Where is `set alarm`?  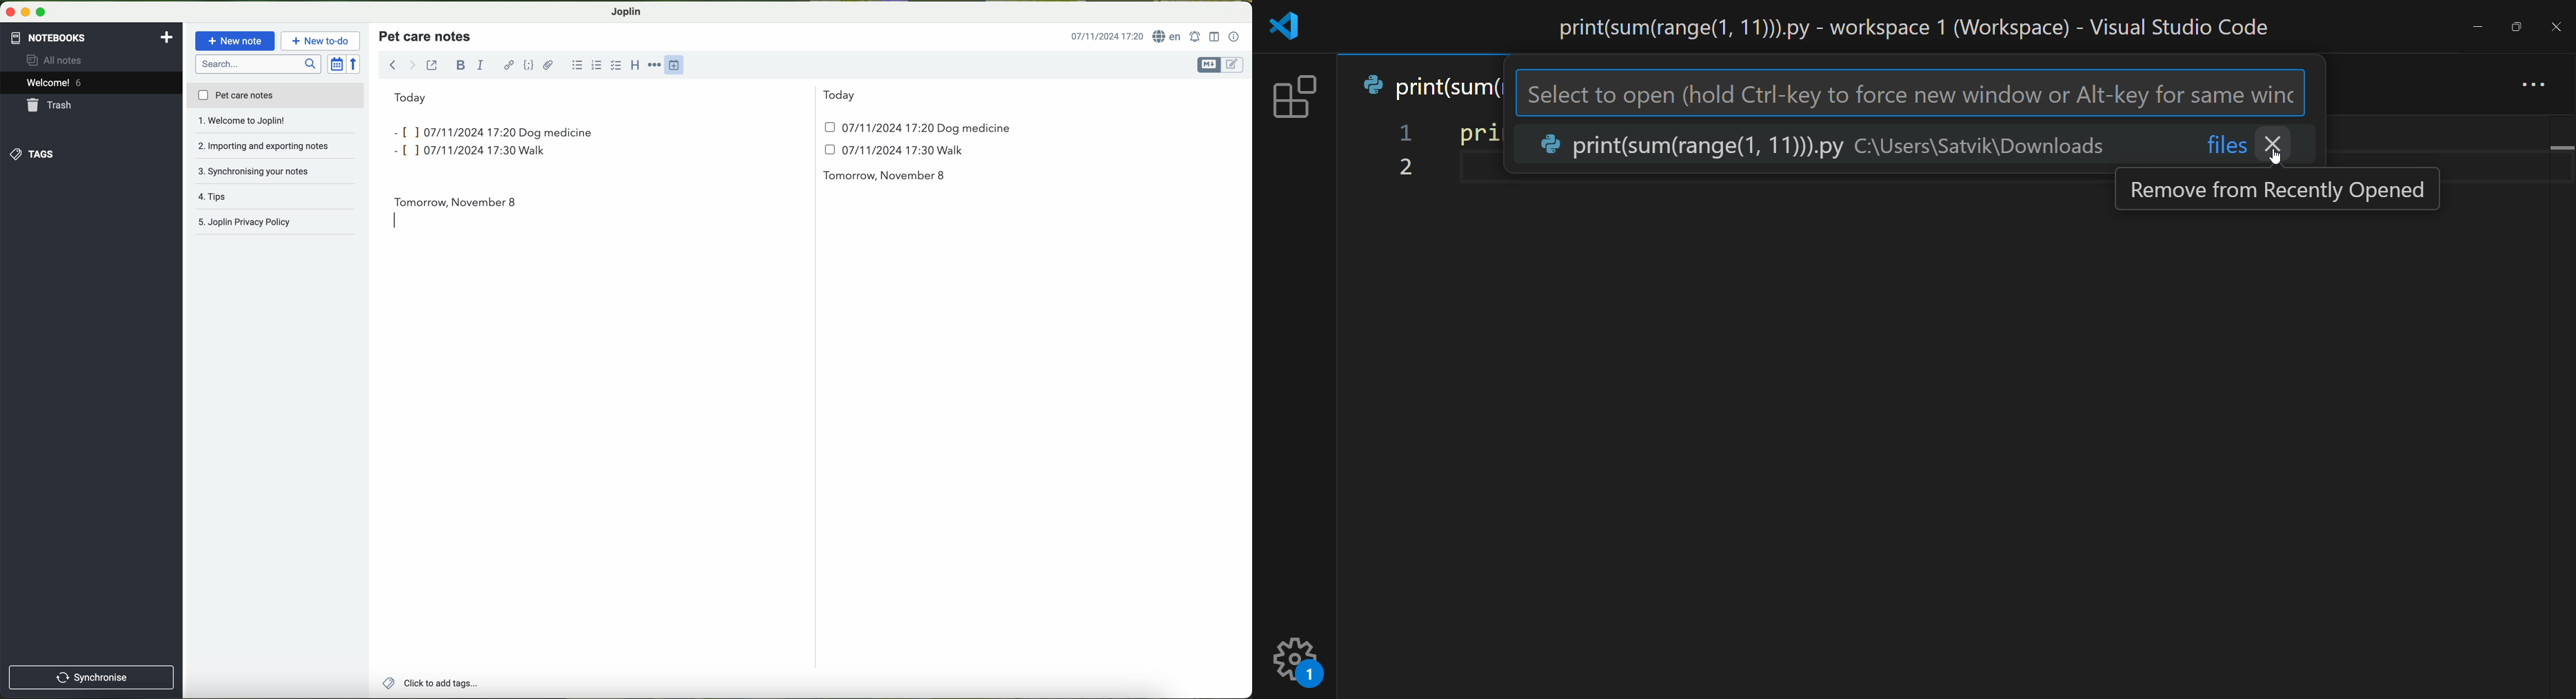 set alarm is located at coordinates (1196, 37).